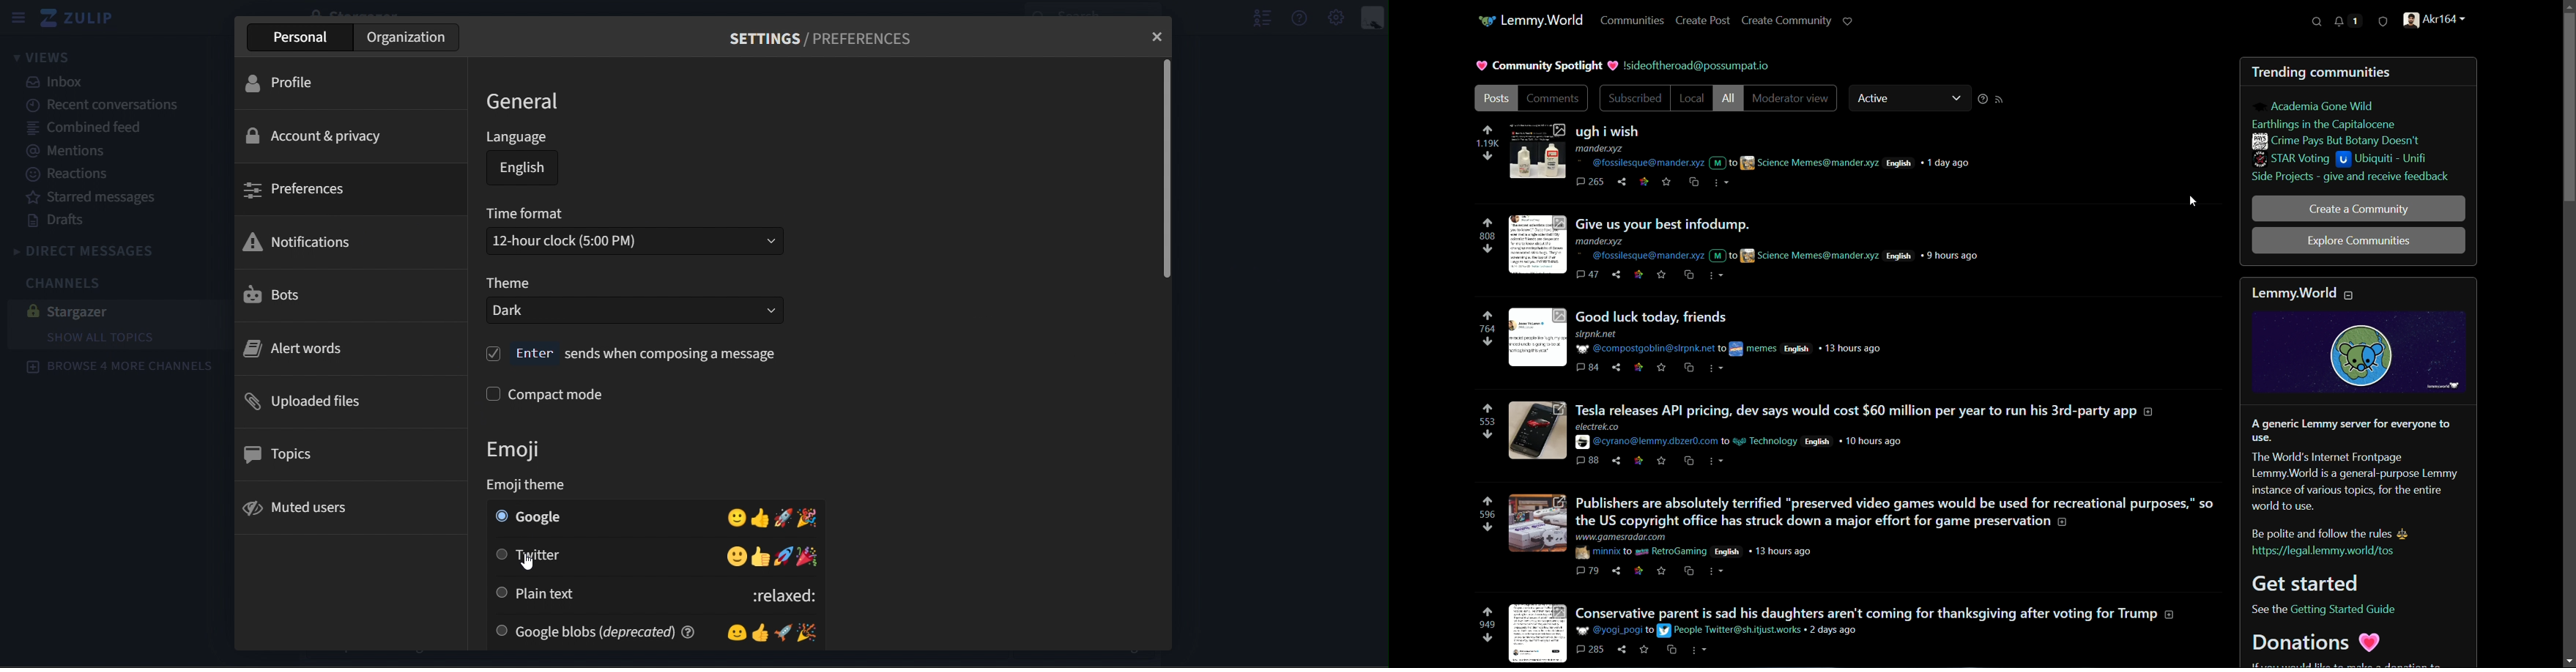 The image size is (2576, 672). What do you see at coordinates (297, 508) in the screenshot?
I see `muted users` at bounding box center [297, 508].